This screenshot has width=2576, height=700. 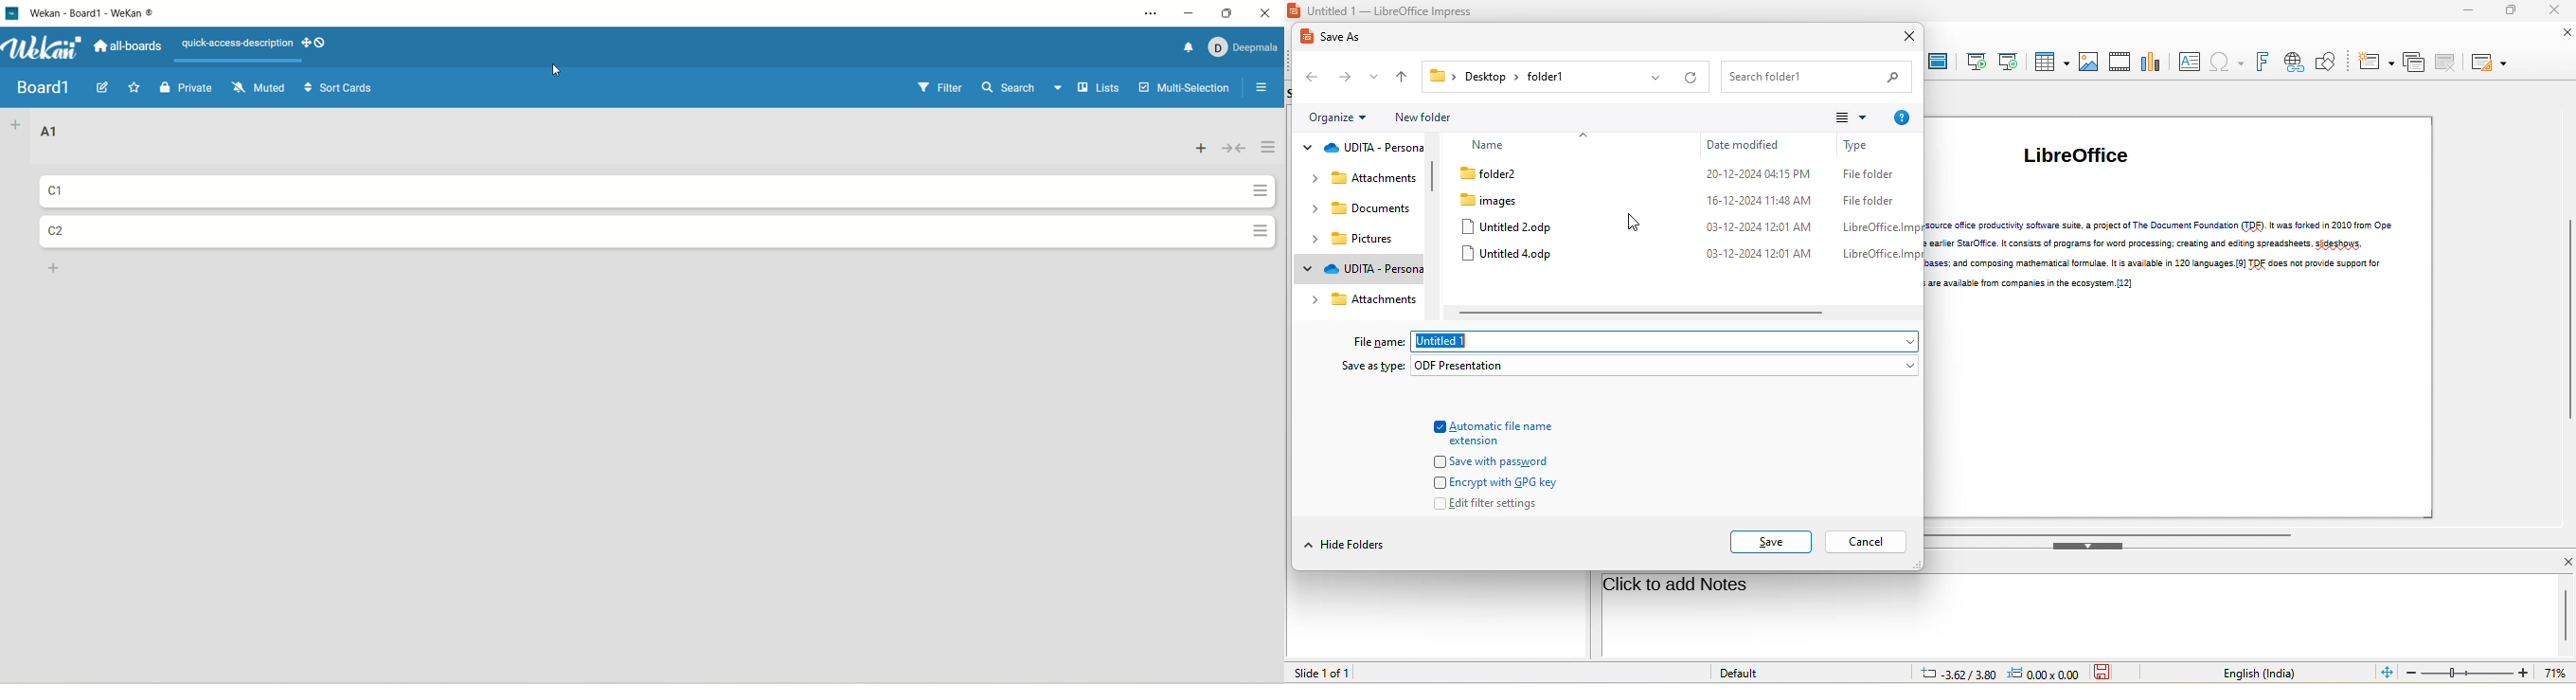 I want to click on File folder, so click(x=1865, y=175).